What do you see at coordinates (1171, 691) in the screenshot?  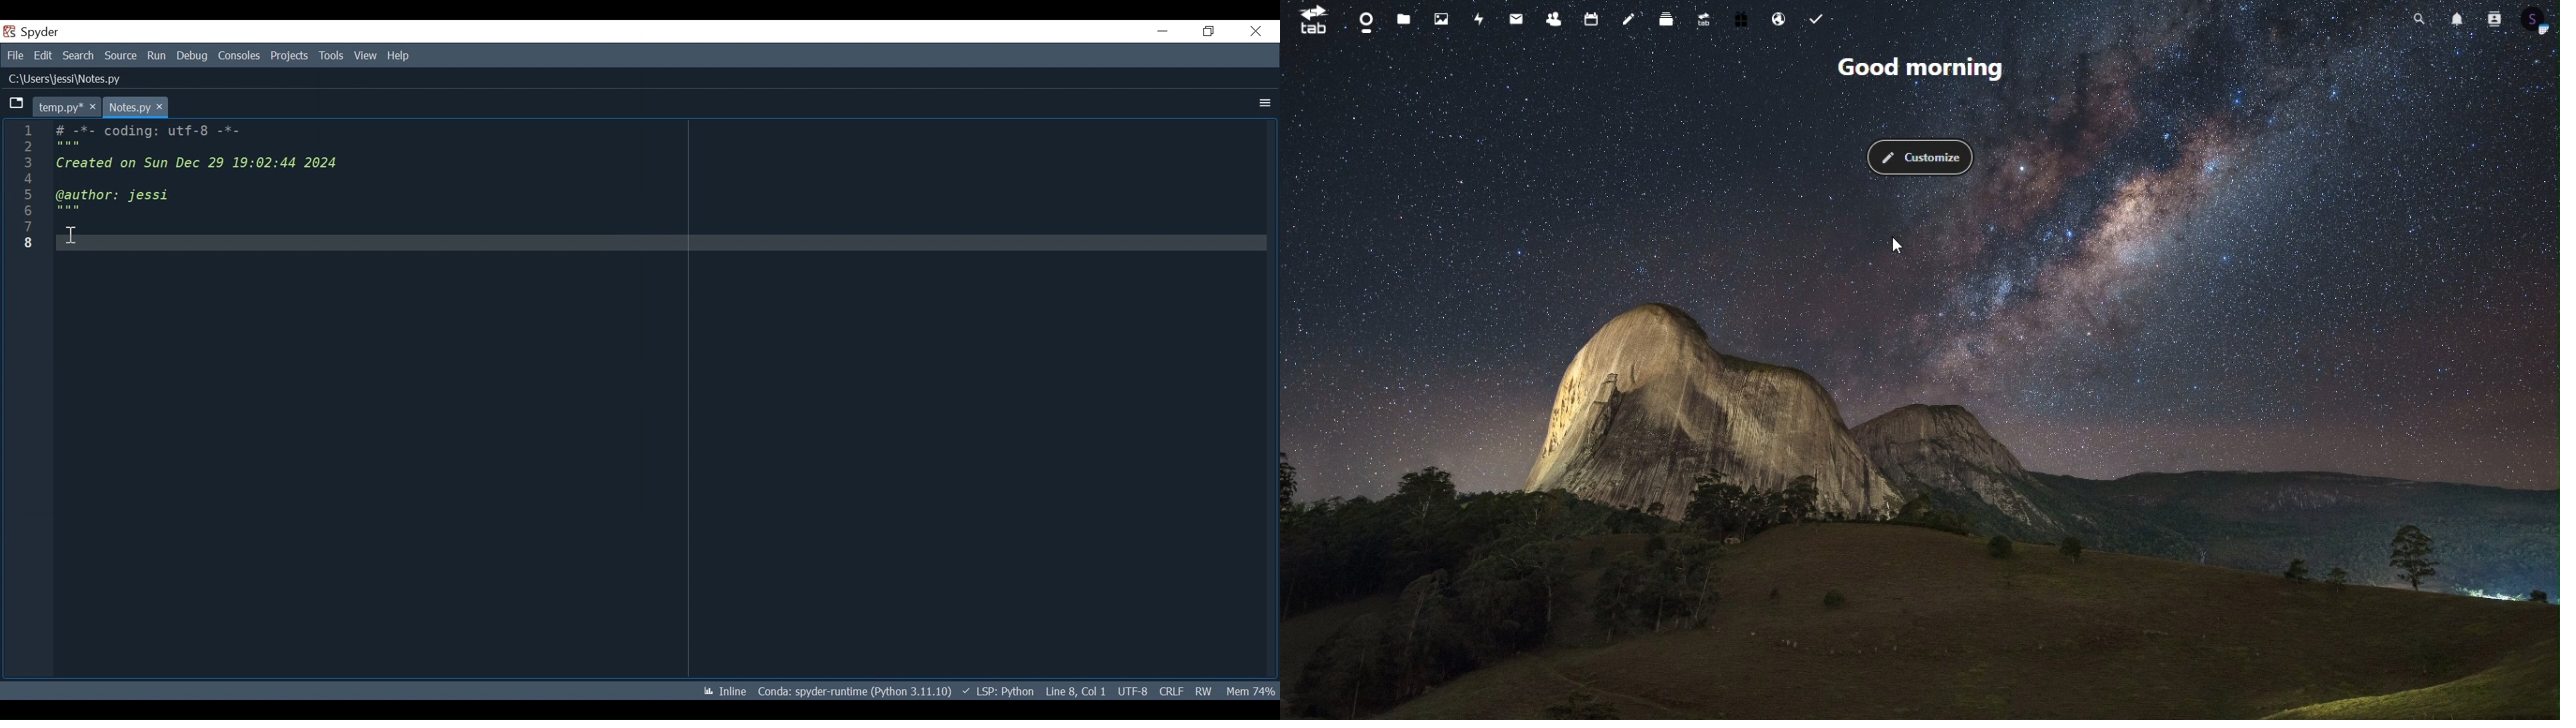 I see `File EQL Status` at bounding box center [1171, 691].